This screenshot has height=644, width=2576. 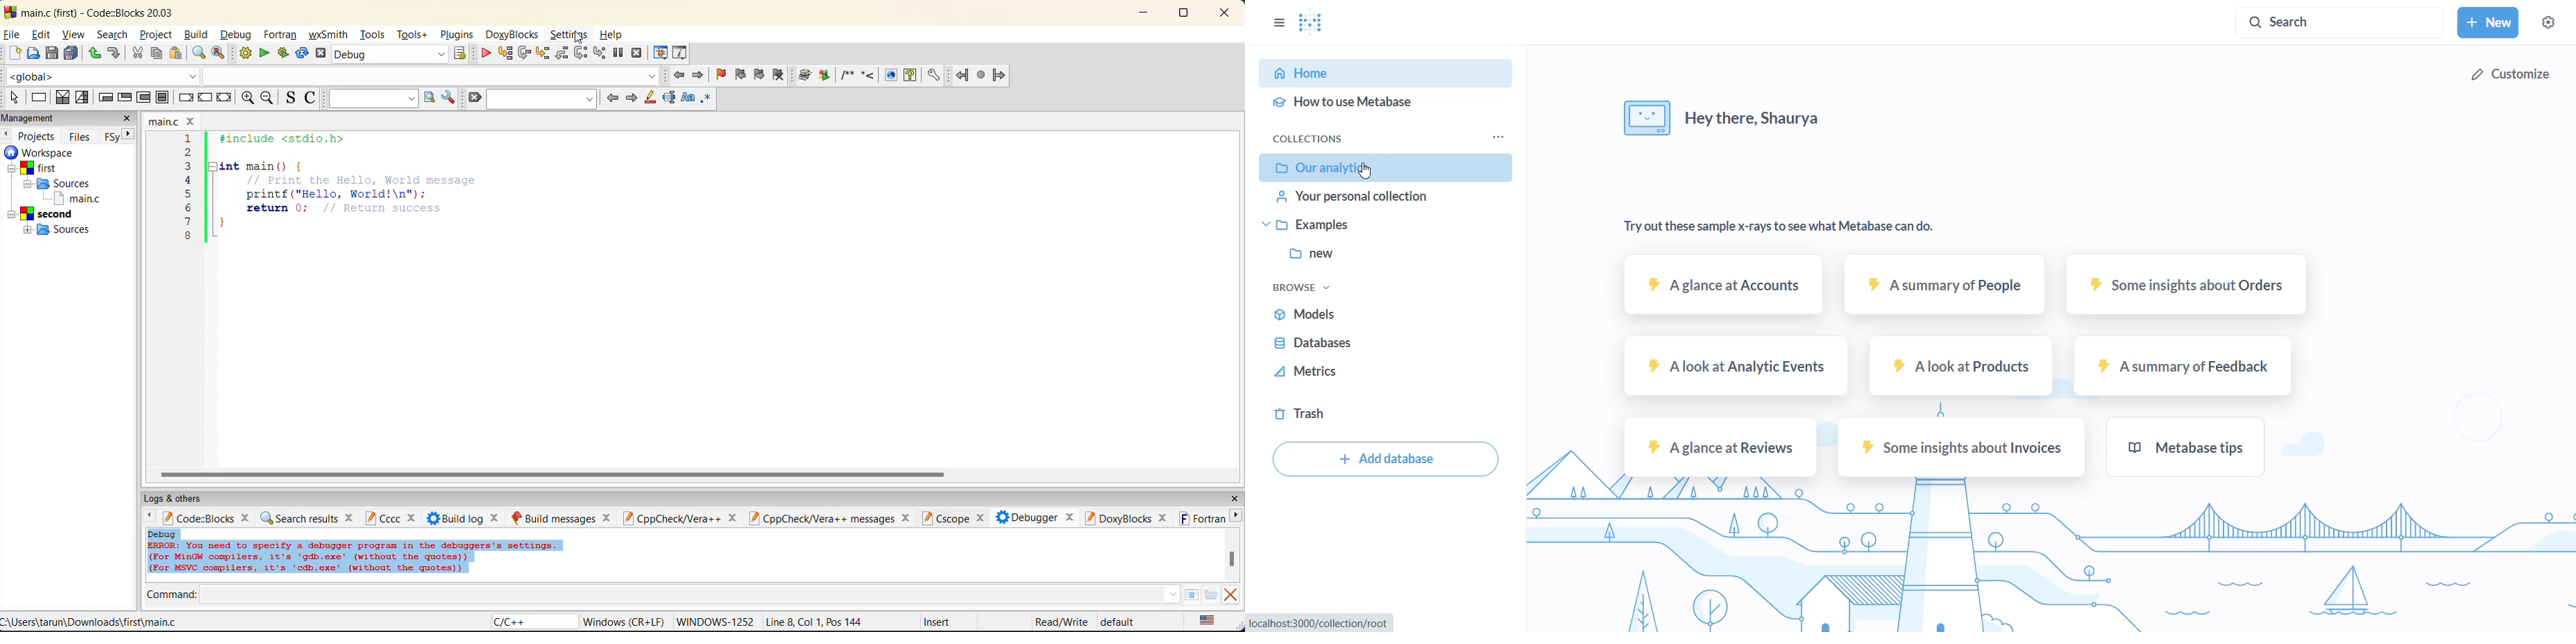 What do you see at coordinates (1385, 460) in the screenshot?
I see `add database` at bounding box center [1385, 460].